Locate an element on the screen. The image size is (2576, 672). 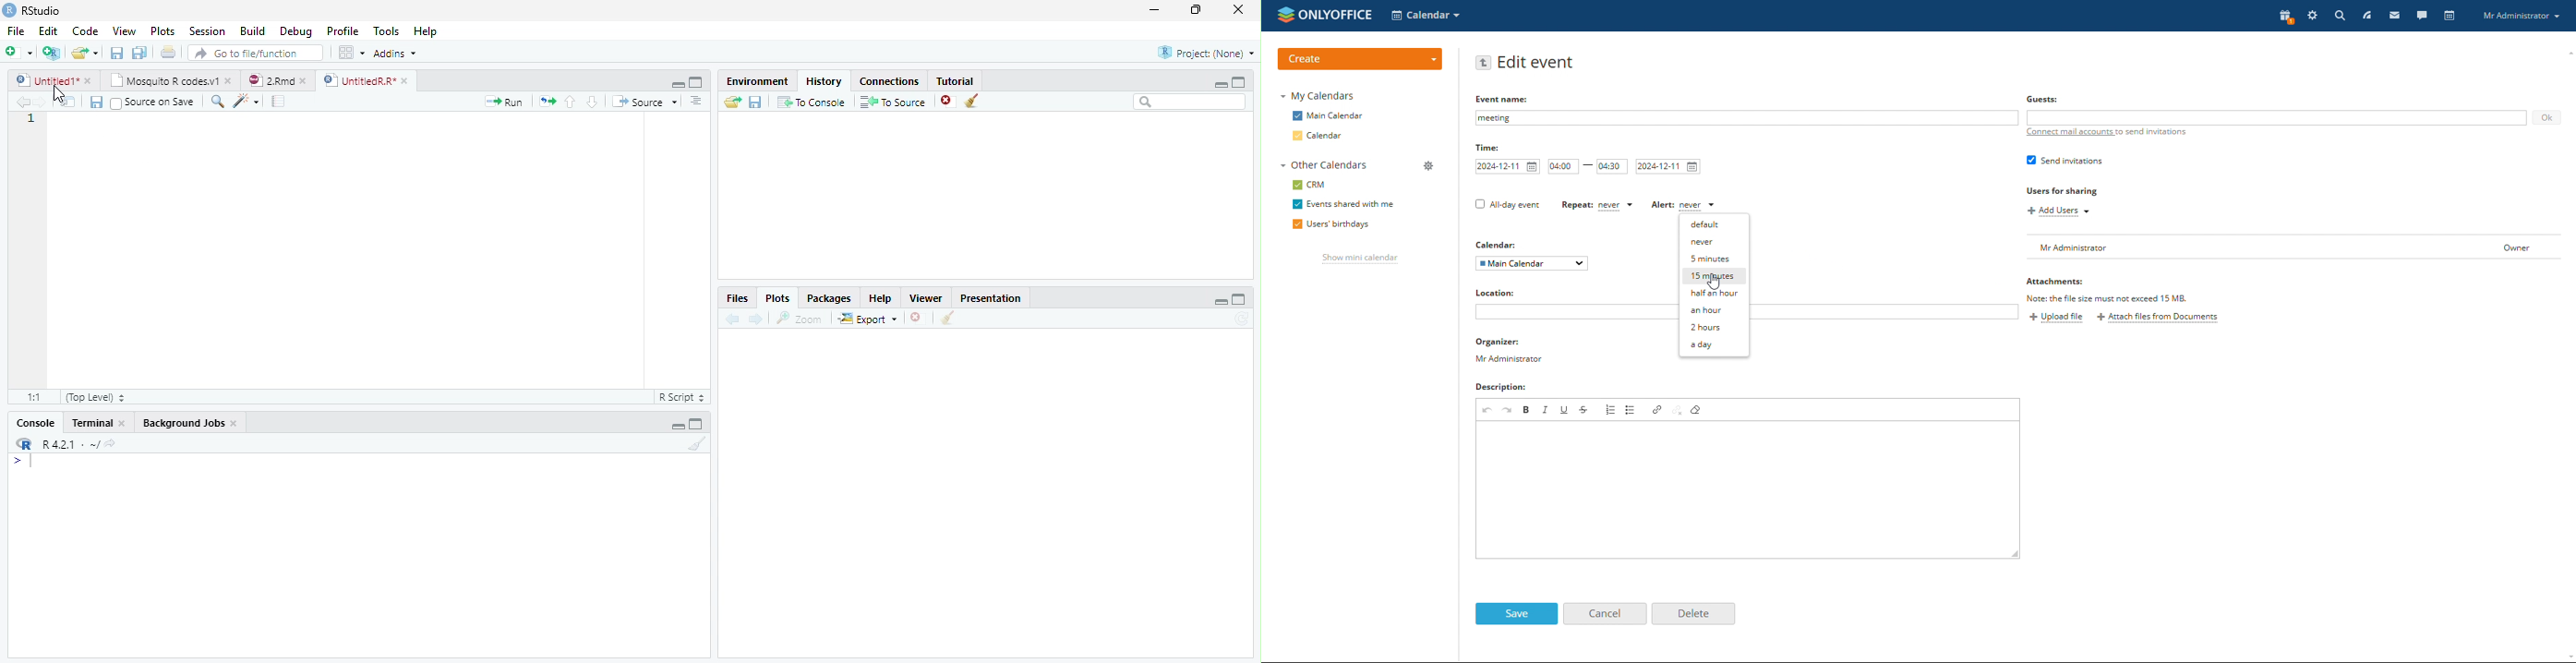
Profile is located at coordinates (343, 30).